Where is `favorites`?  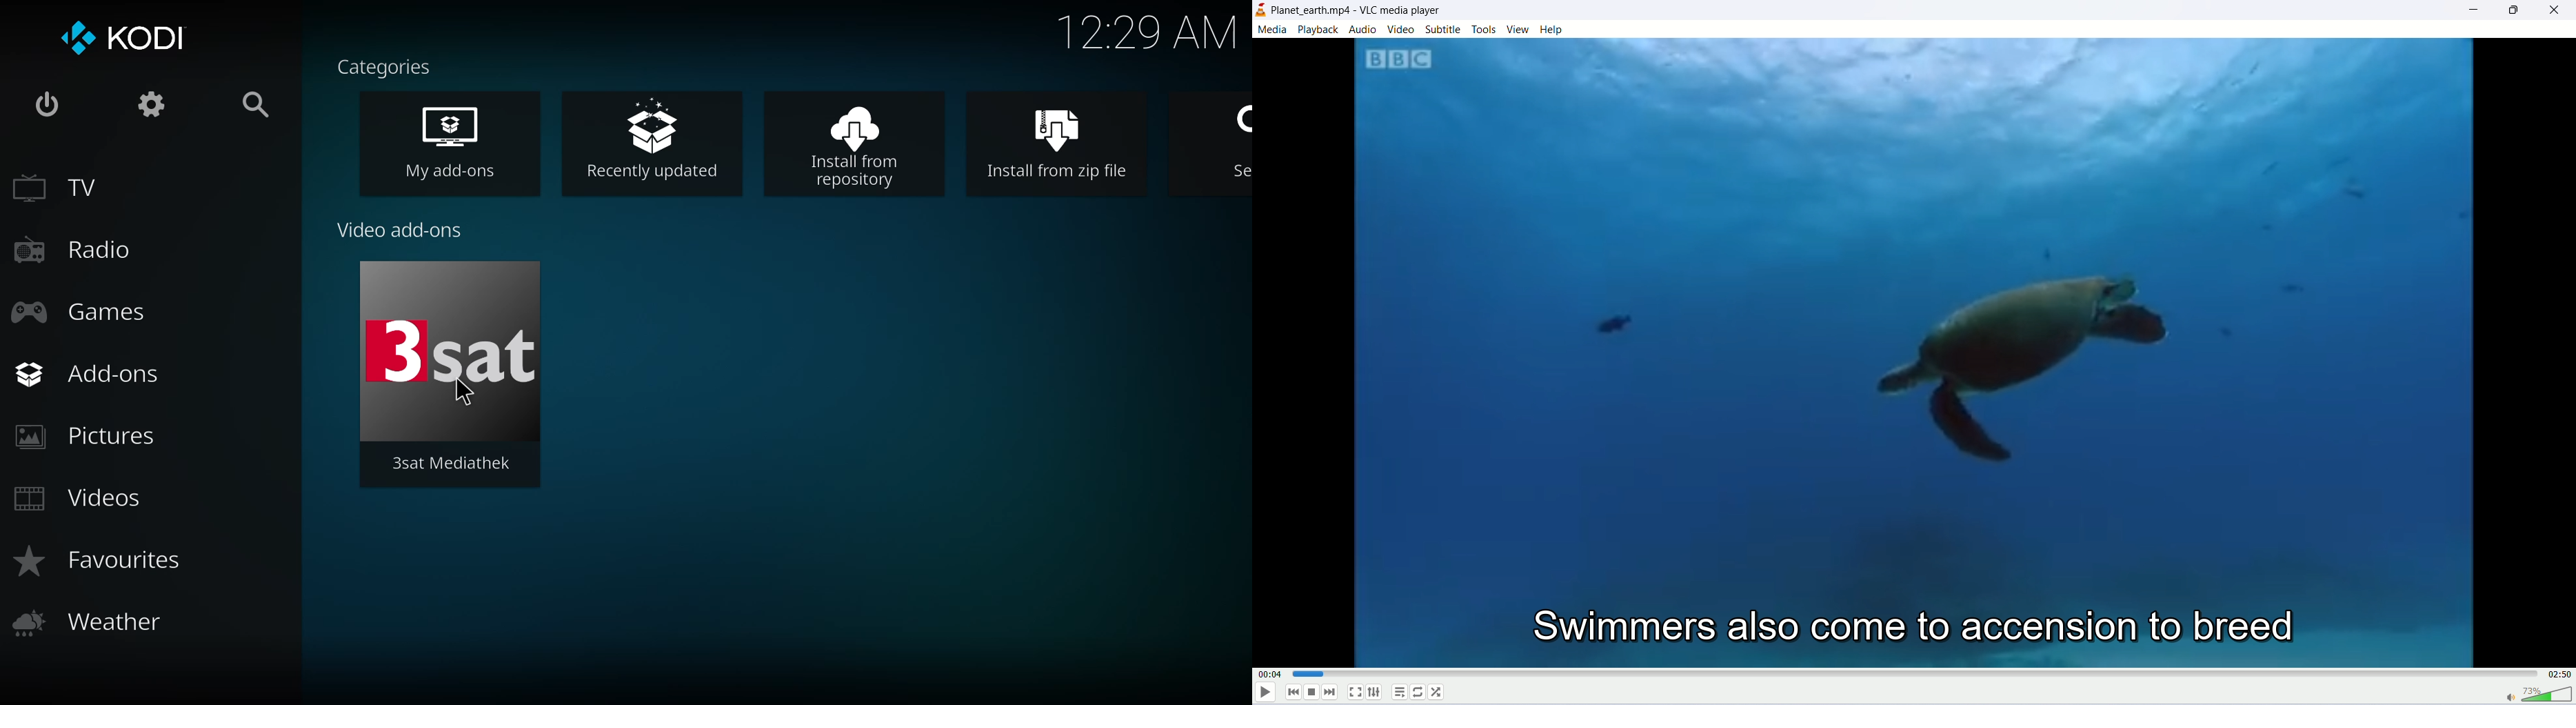 favorites is located at coordinates (104, 562).